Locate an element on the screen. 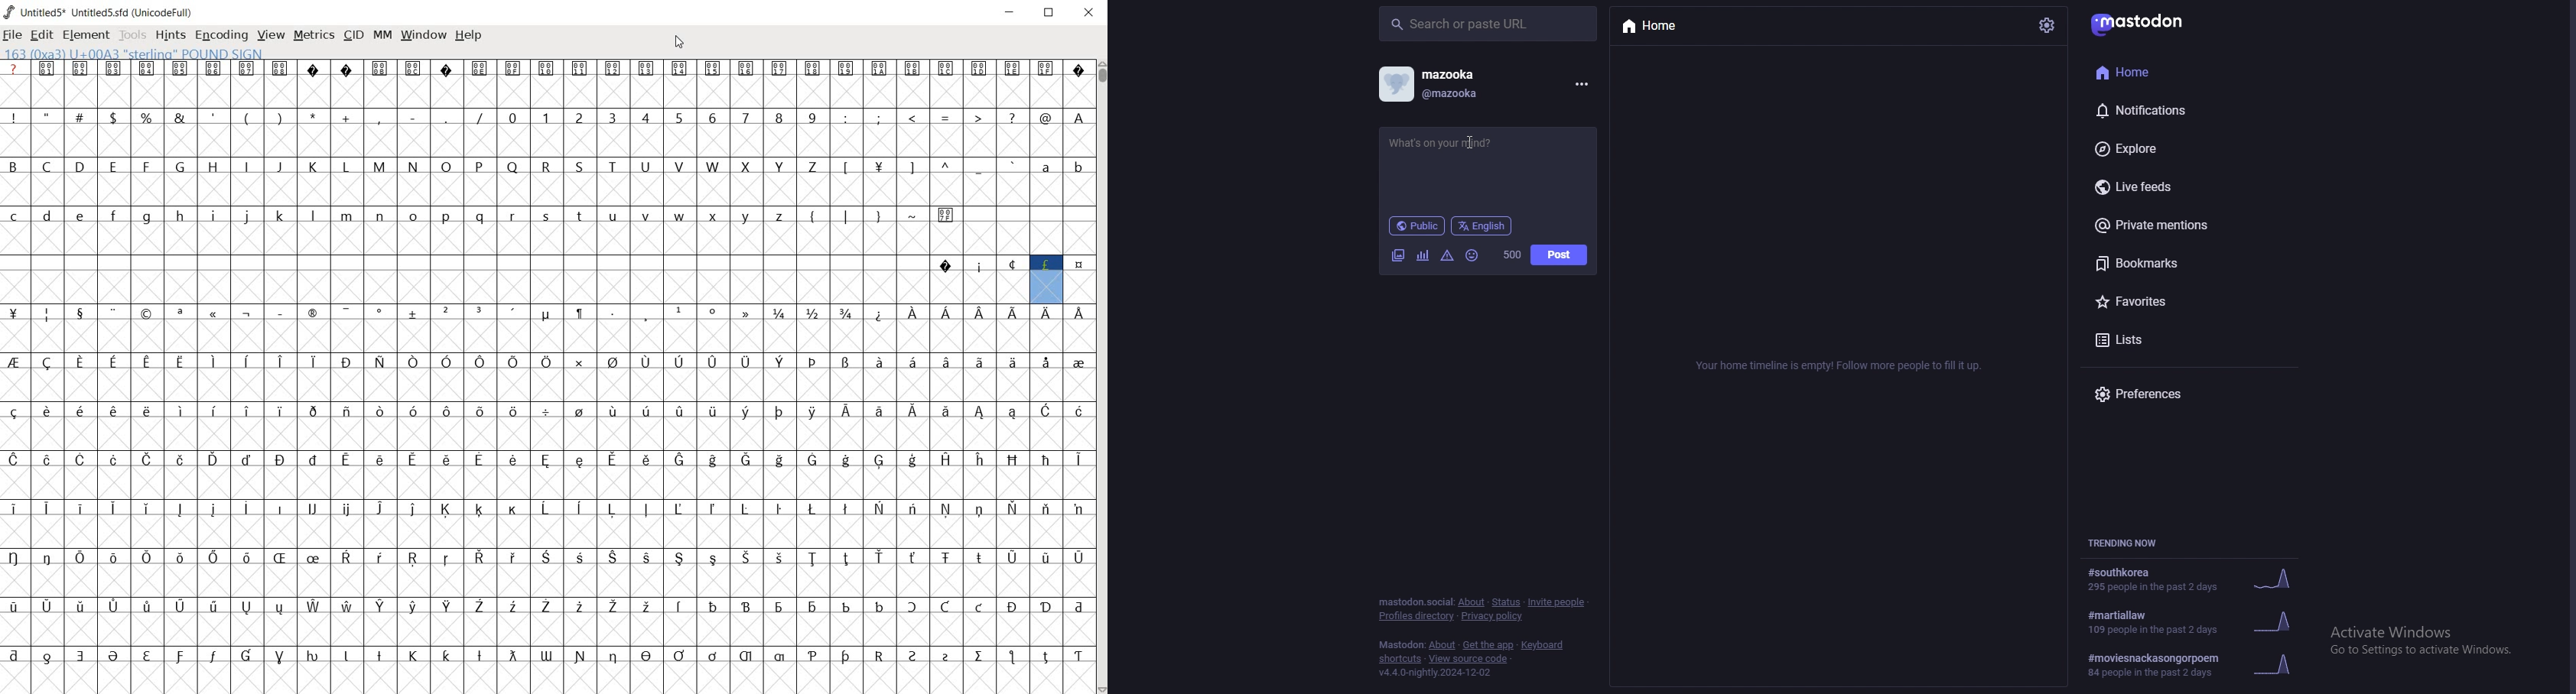 This screenshot has width=2576, height=700. preferences is located at coordinates (2182, 393).